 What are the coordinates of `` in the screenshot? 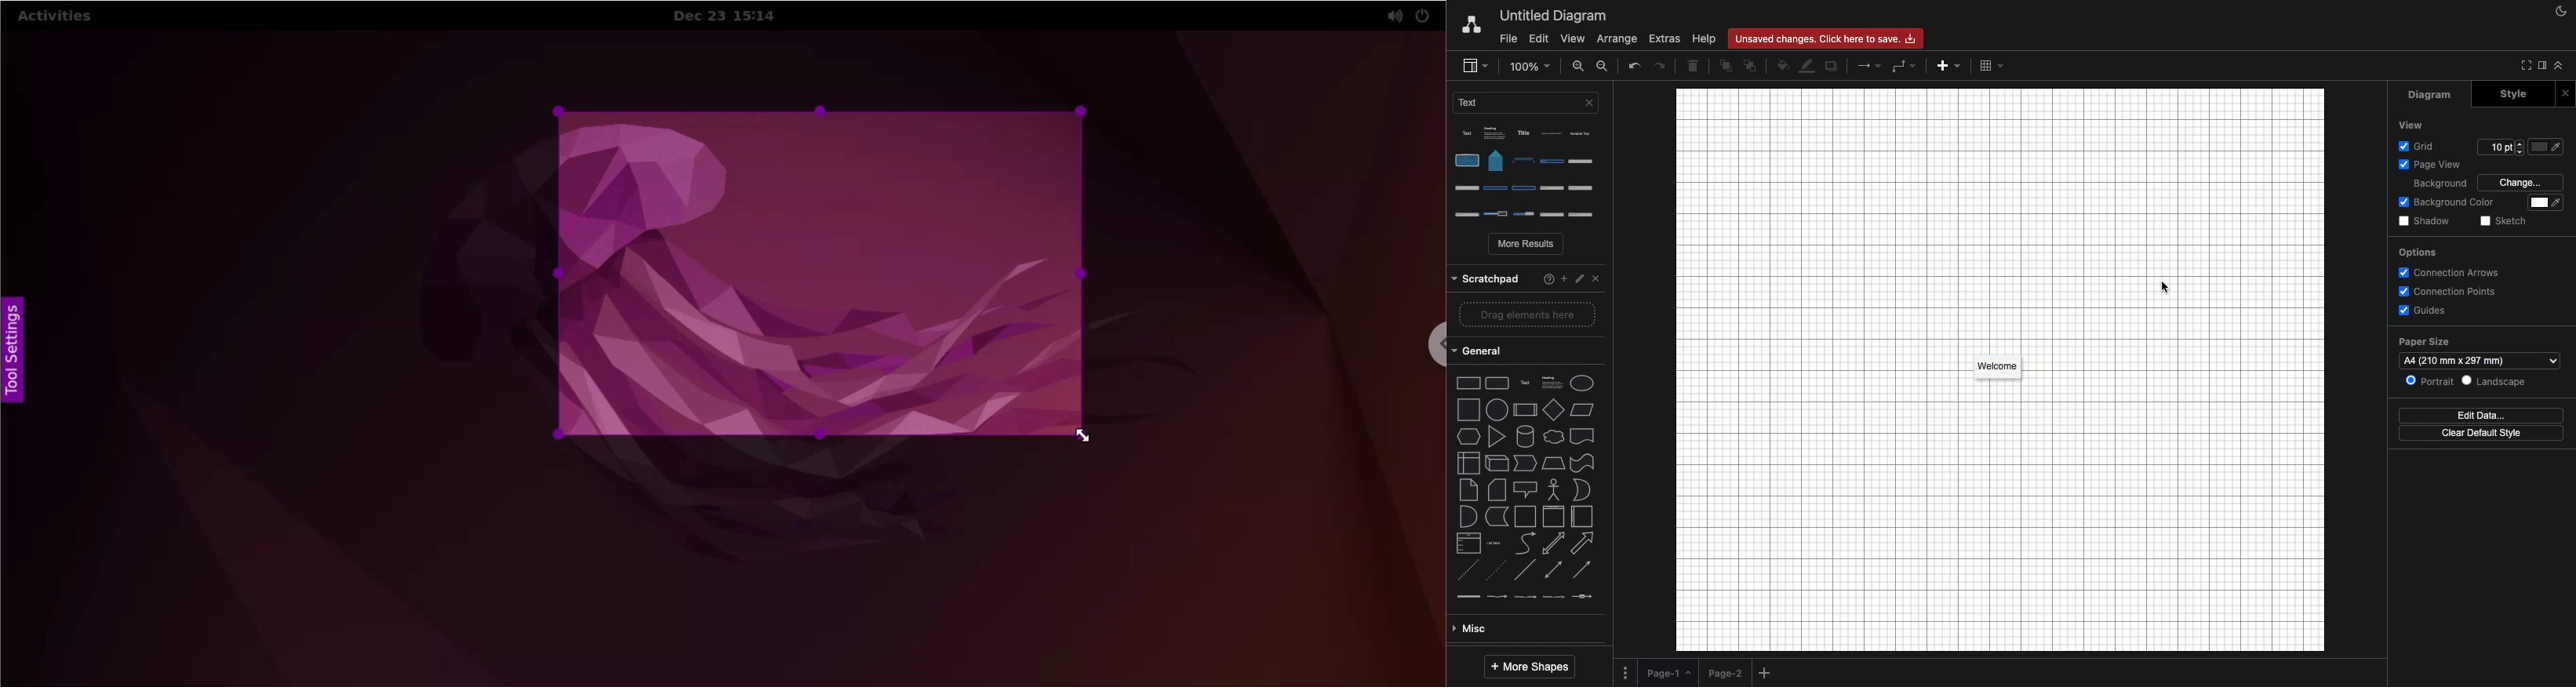 It's located at (2429, 383).